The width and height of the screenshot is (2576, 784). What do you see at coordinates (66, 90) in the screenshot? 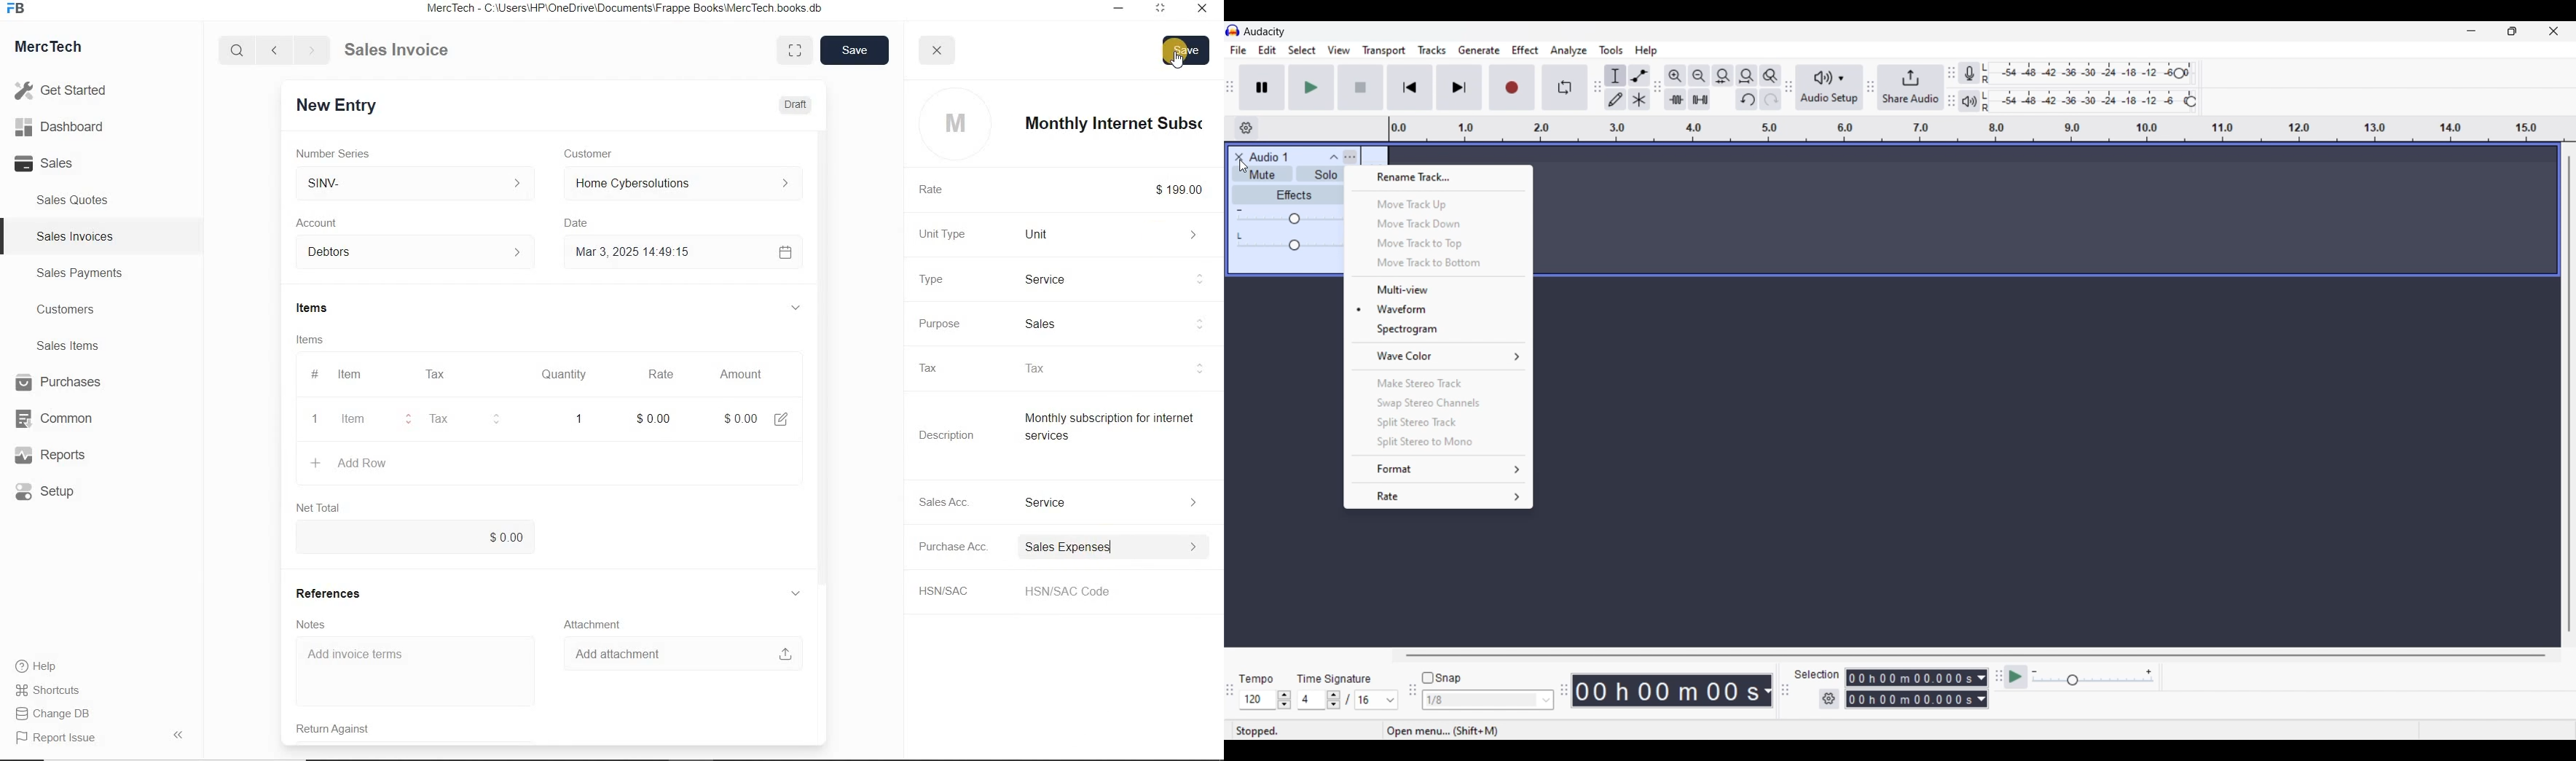
I see `Get Started` at bounding box center [66, 90].